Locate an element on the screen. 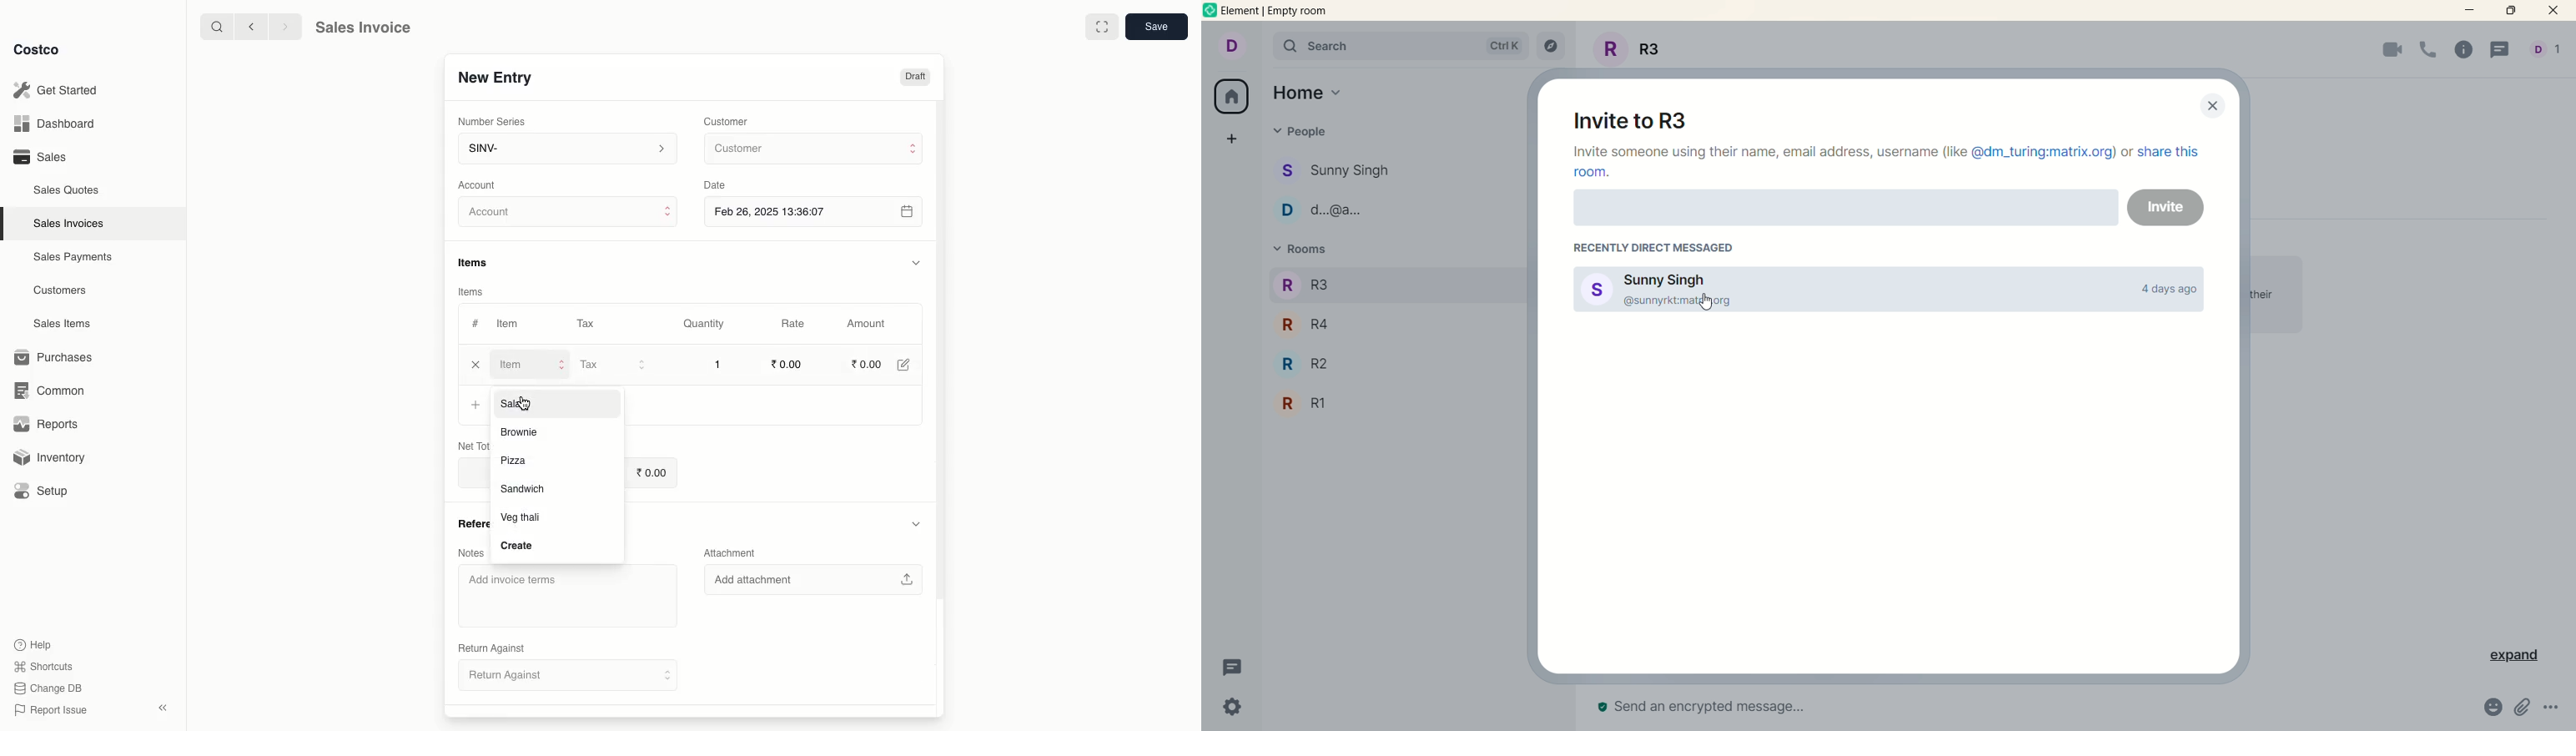 Image resolution: width=2576 pixels, height=756 pixels. Attachment is located at coordinates (727, 552).